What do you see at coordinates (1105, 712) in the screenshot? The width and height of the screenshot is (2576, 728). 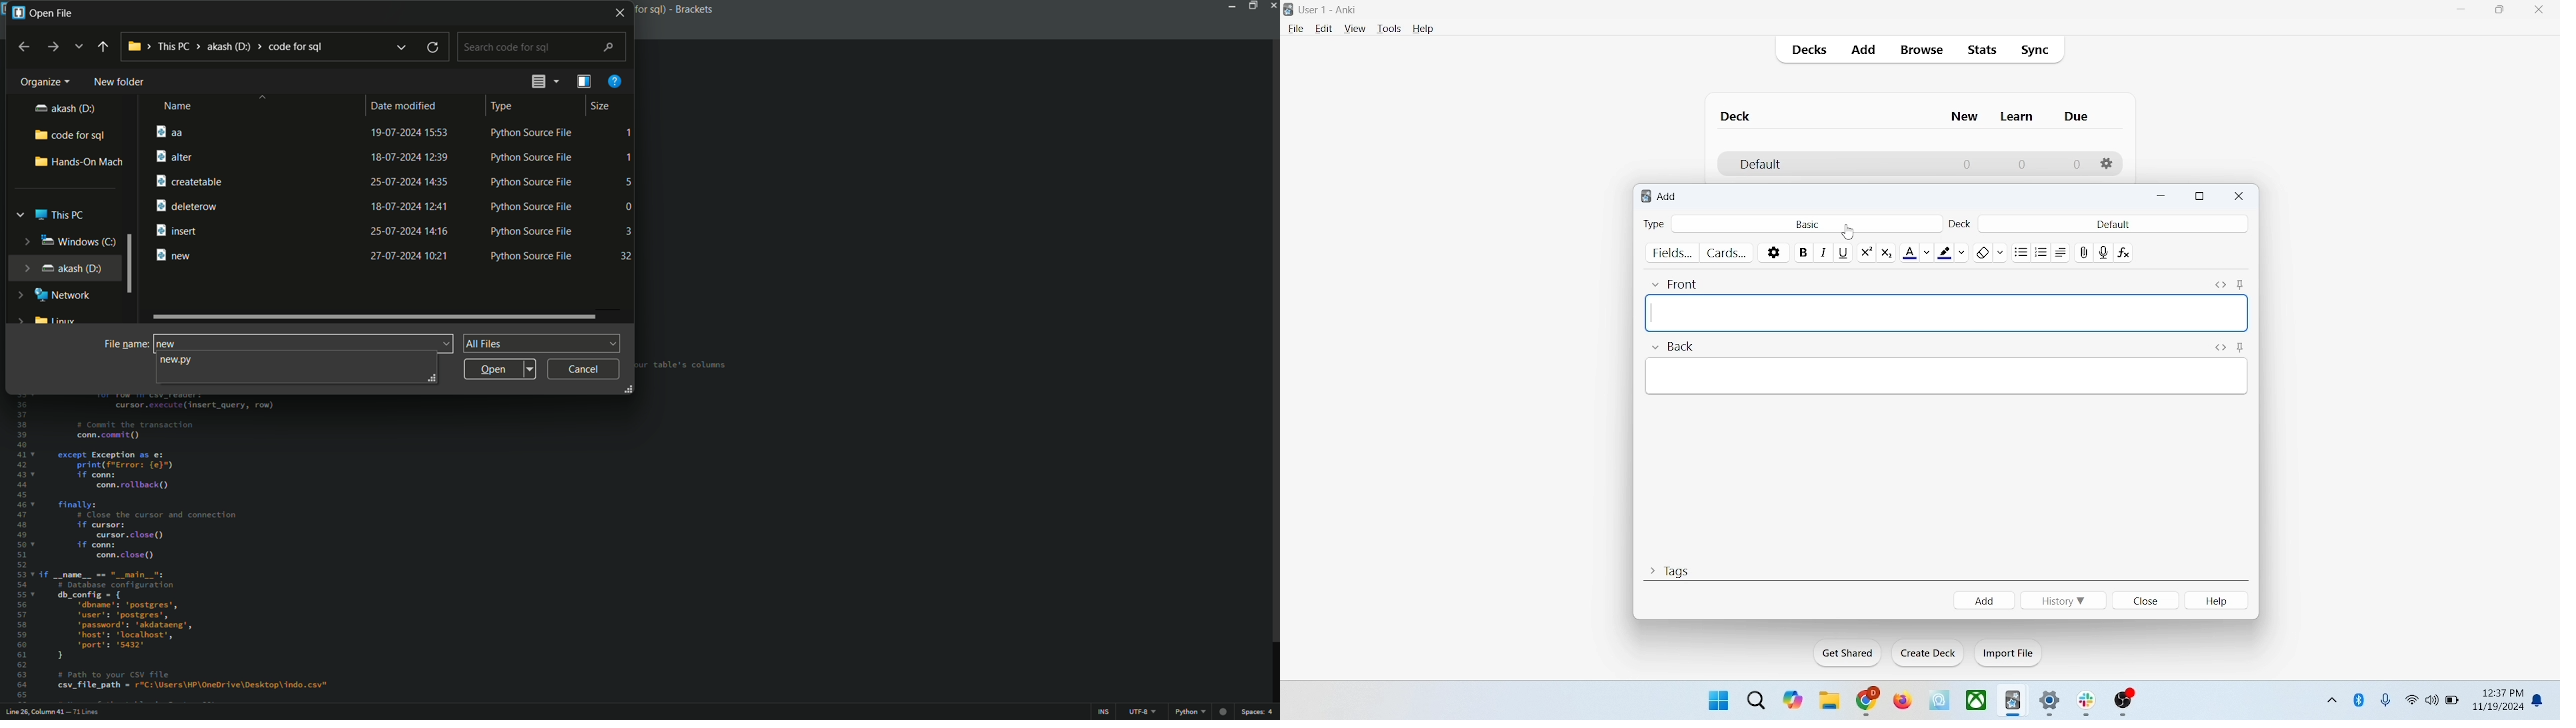 I see `ins` at bounding box center [1105, 712].